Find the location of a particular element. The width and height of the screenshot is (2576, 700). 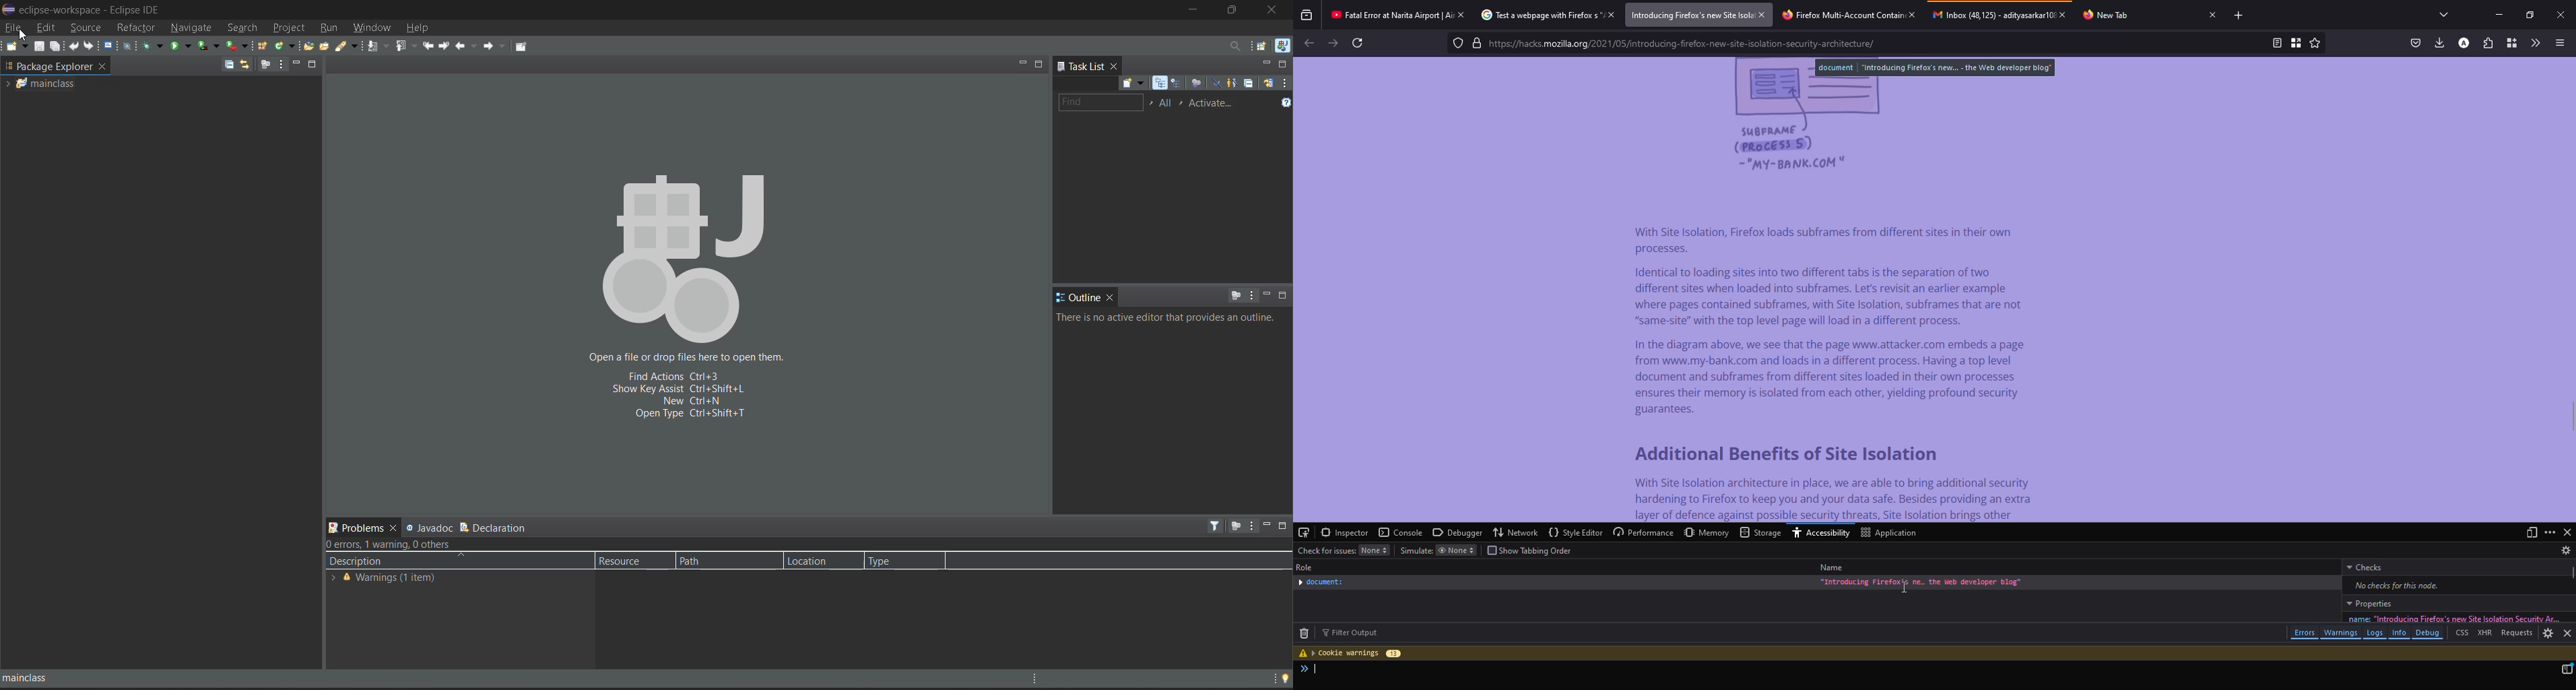

refractor is located at coordinates (136, 28).